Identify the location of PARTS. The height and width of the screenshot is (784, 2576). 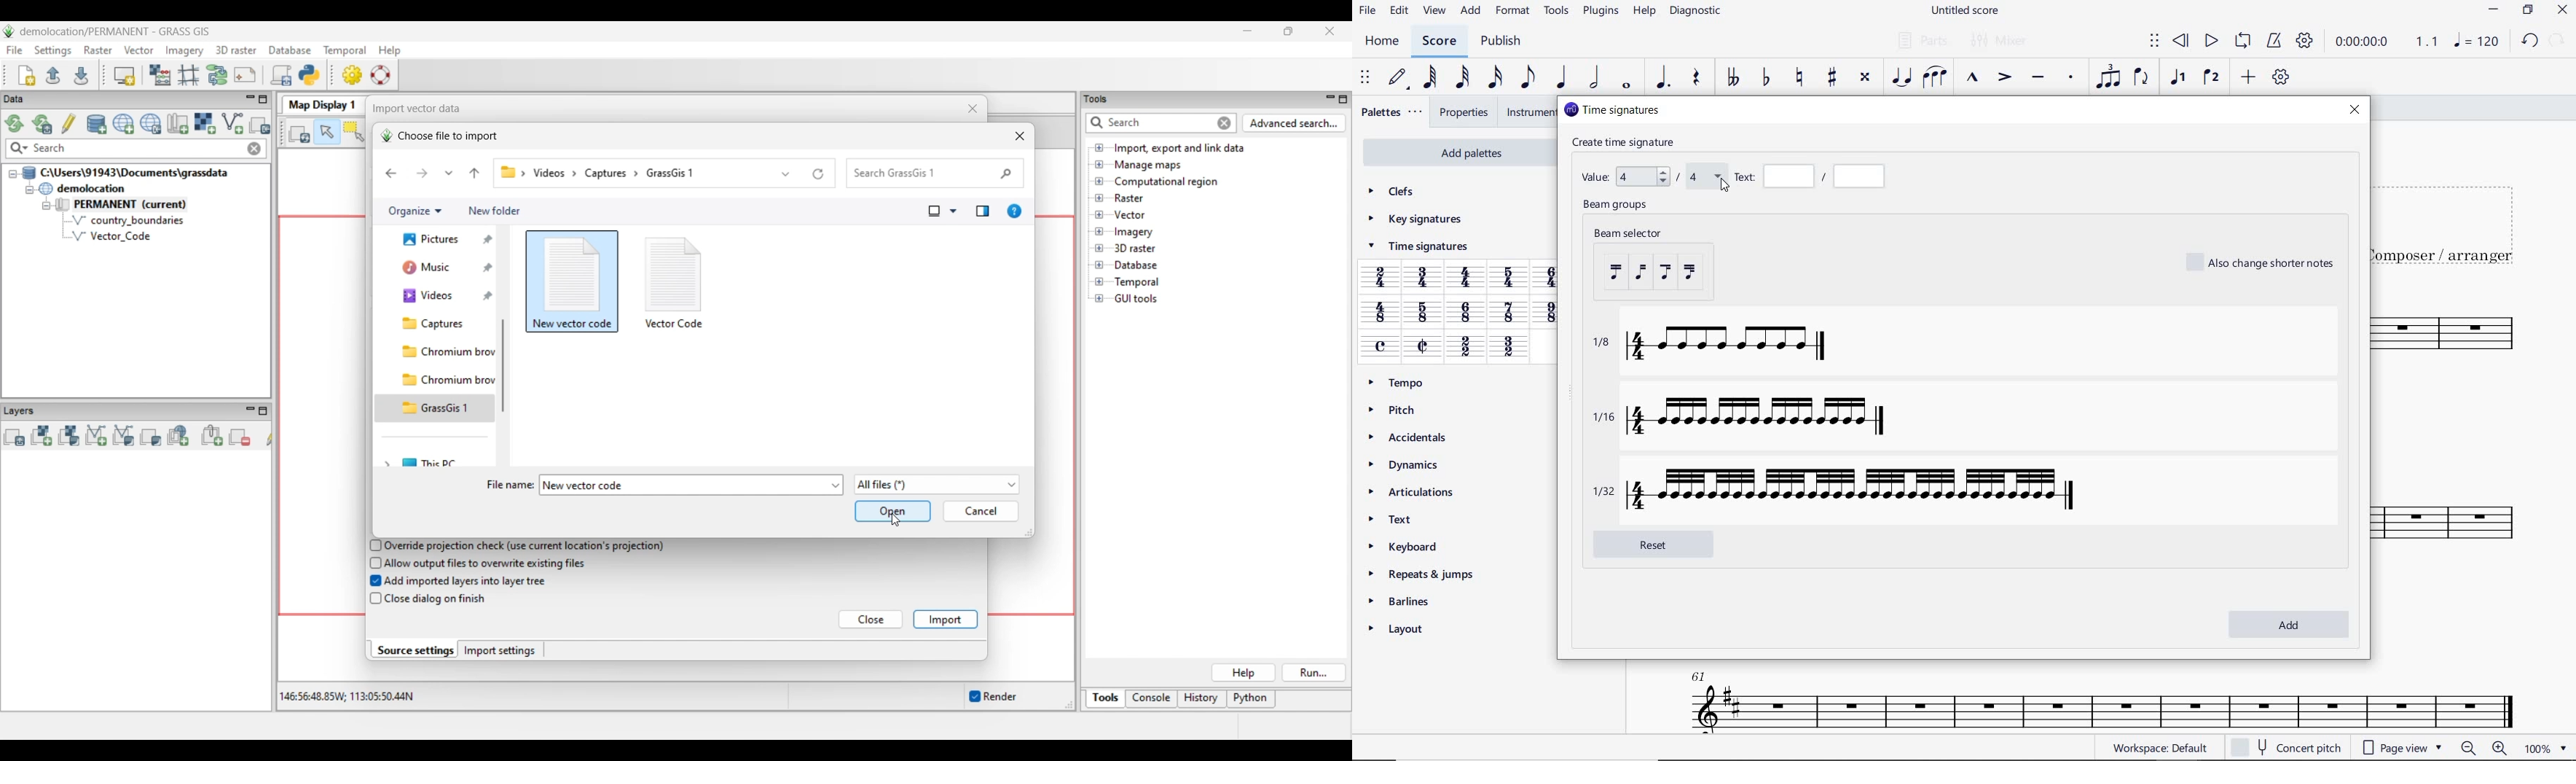
(1922, 40).